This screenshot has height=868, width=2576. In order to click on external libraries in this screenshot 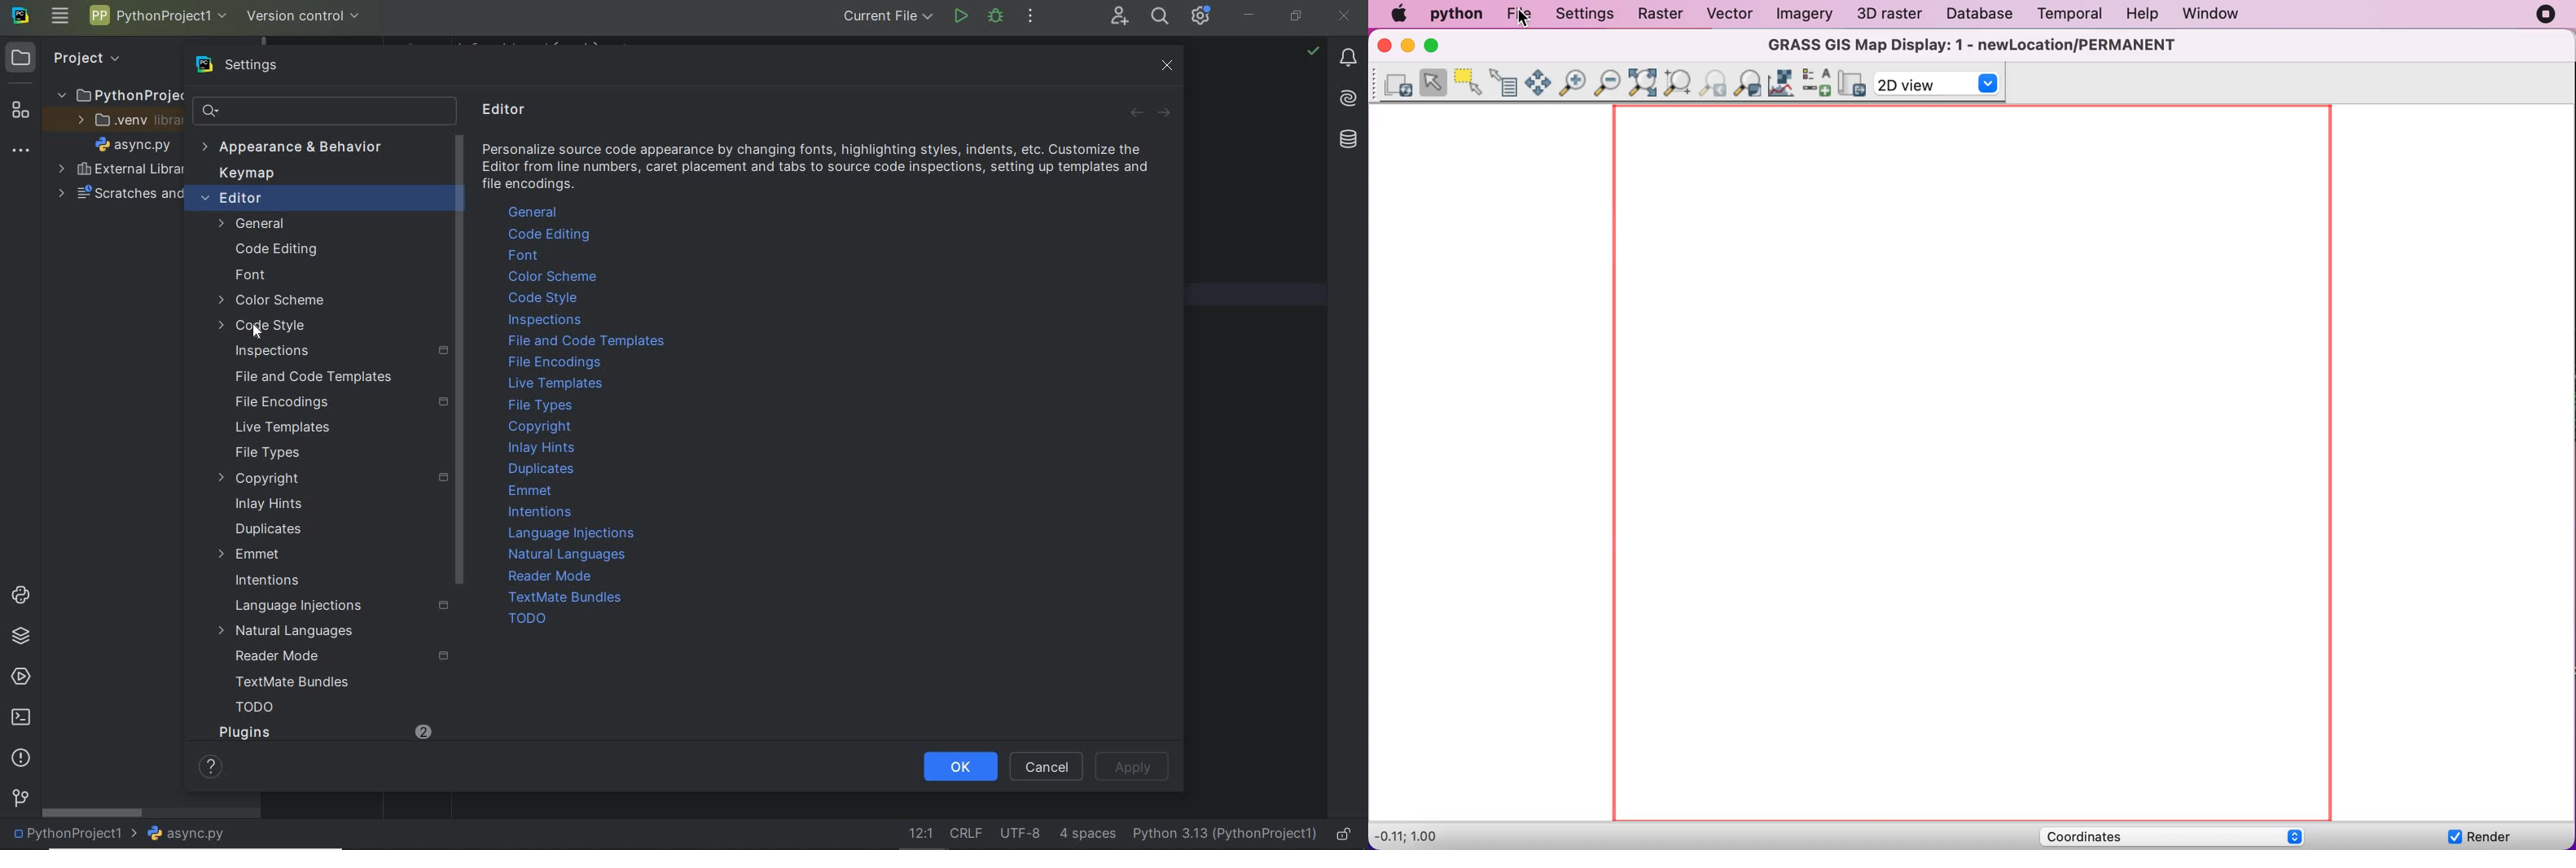, I will do `click(120, 169)`.